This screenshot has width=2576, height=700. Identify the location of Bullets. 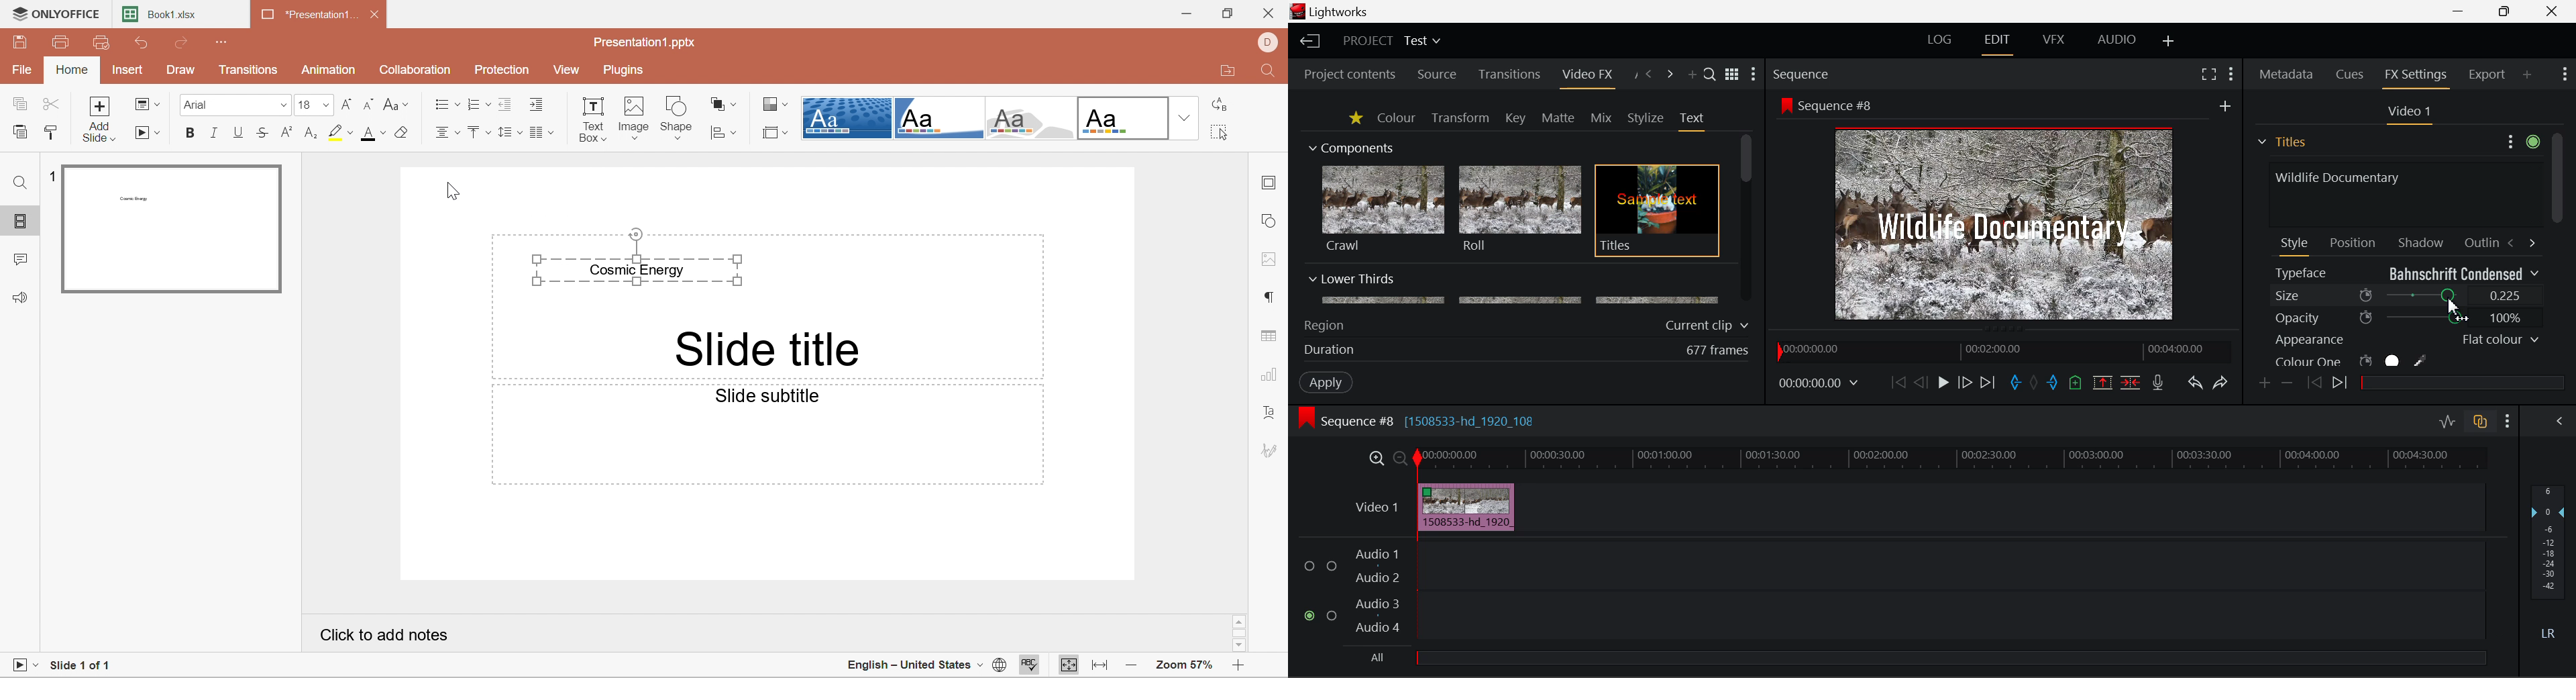
(444, 105).